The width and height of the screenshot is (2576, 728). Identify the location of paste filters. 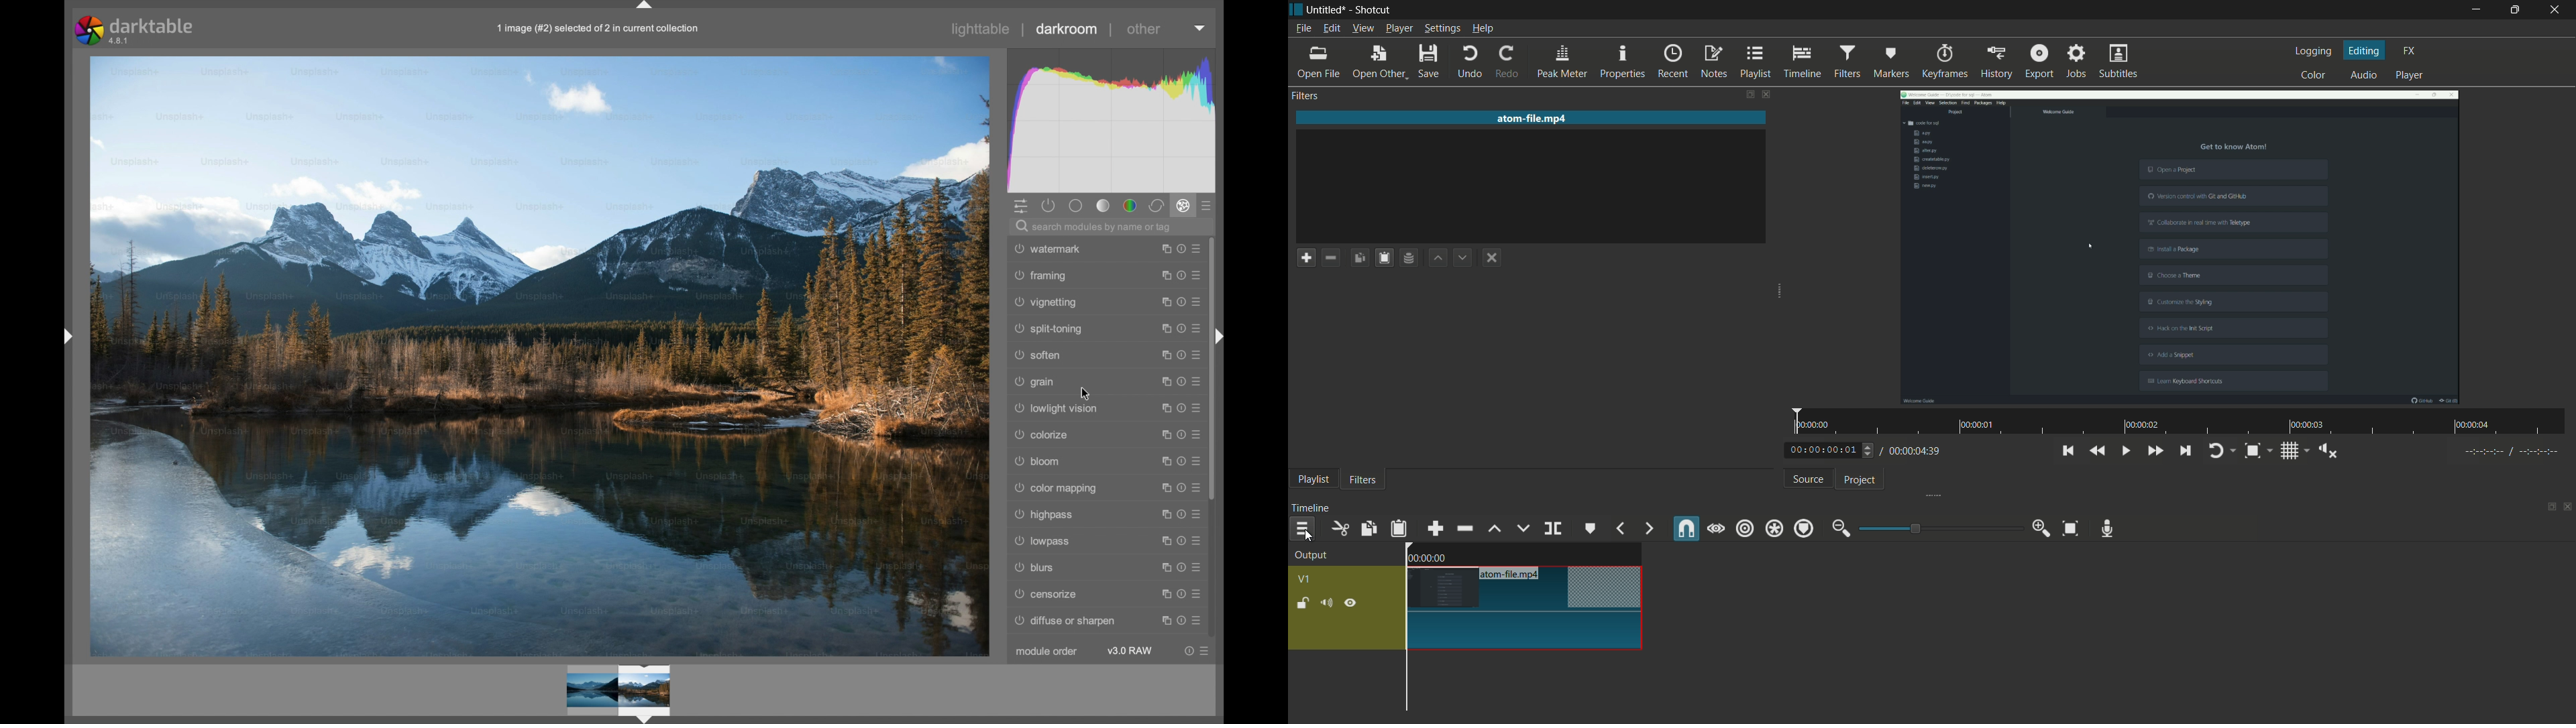
(1384, 257).